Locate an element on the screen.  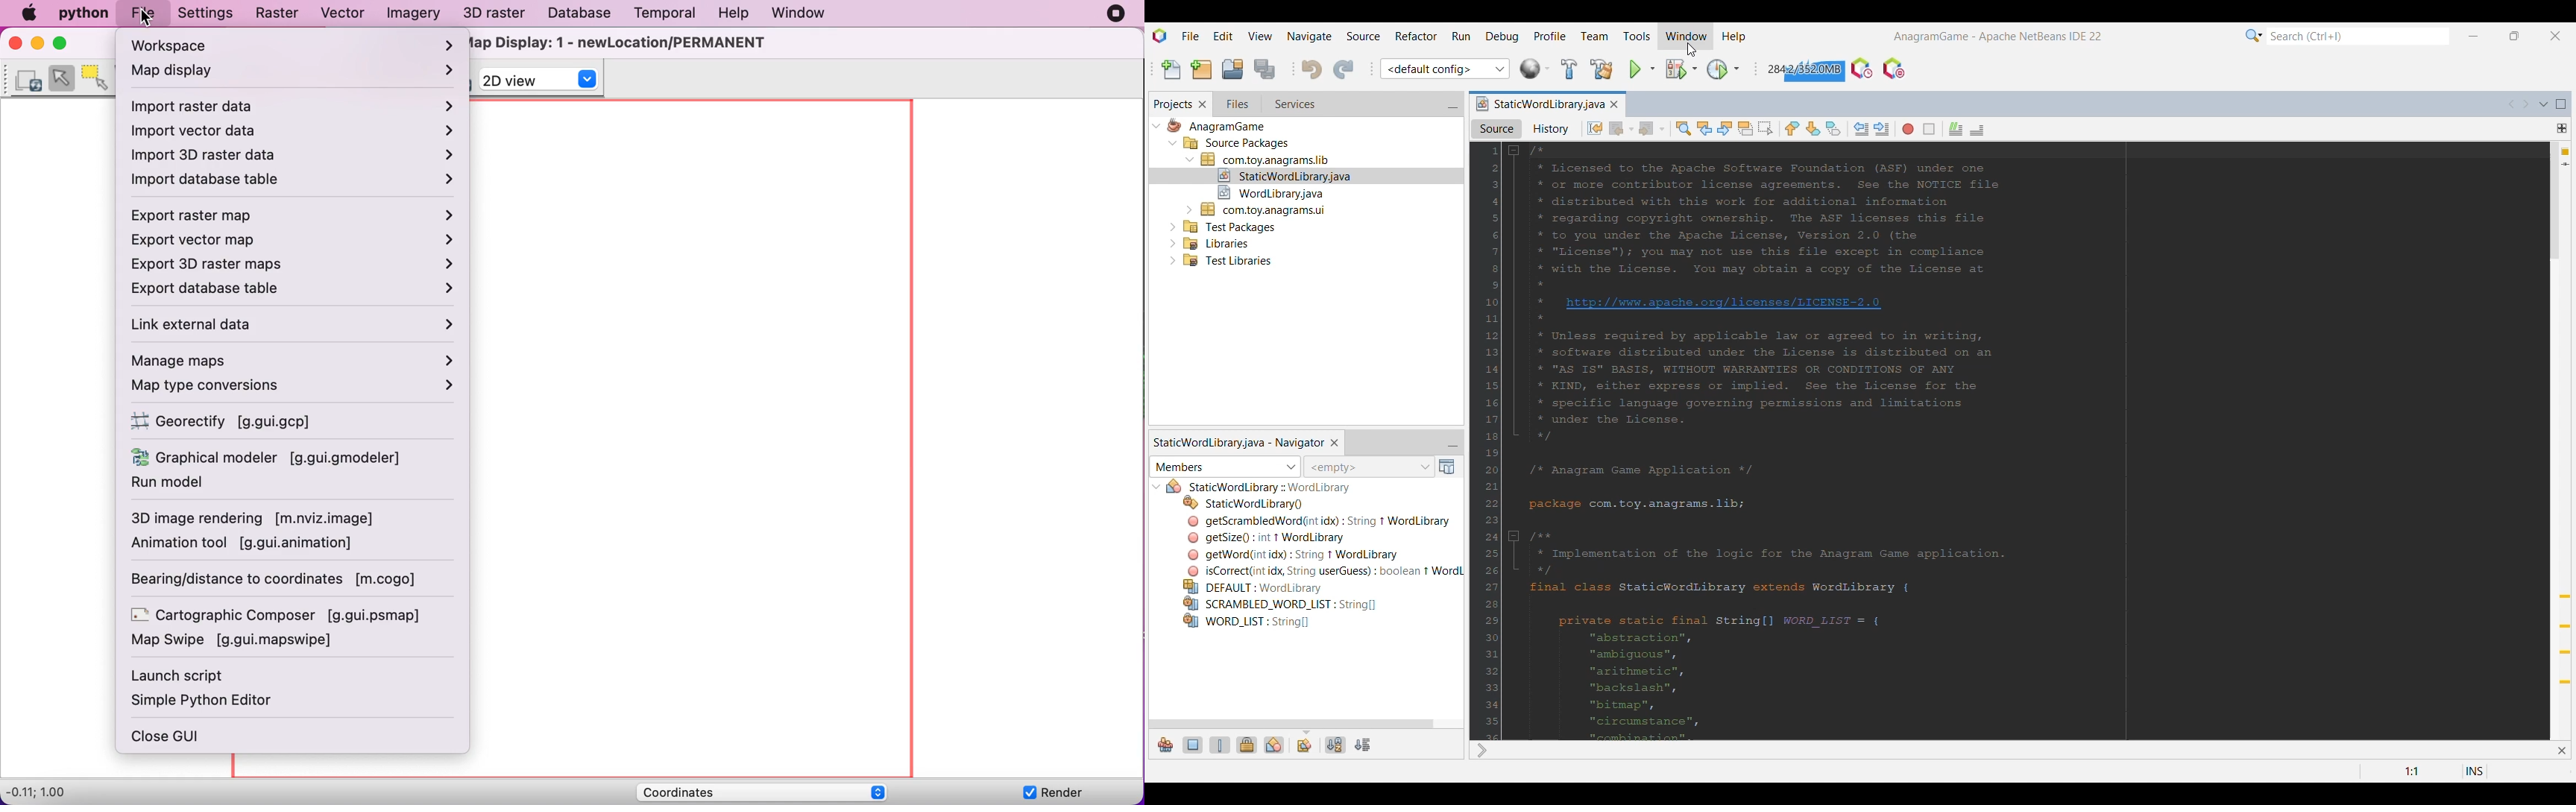
Stop macro recording is located at coordinates (1930, 129).